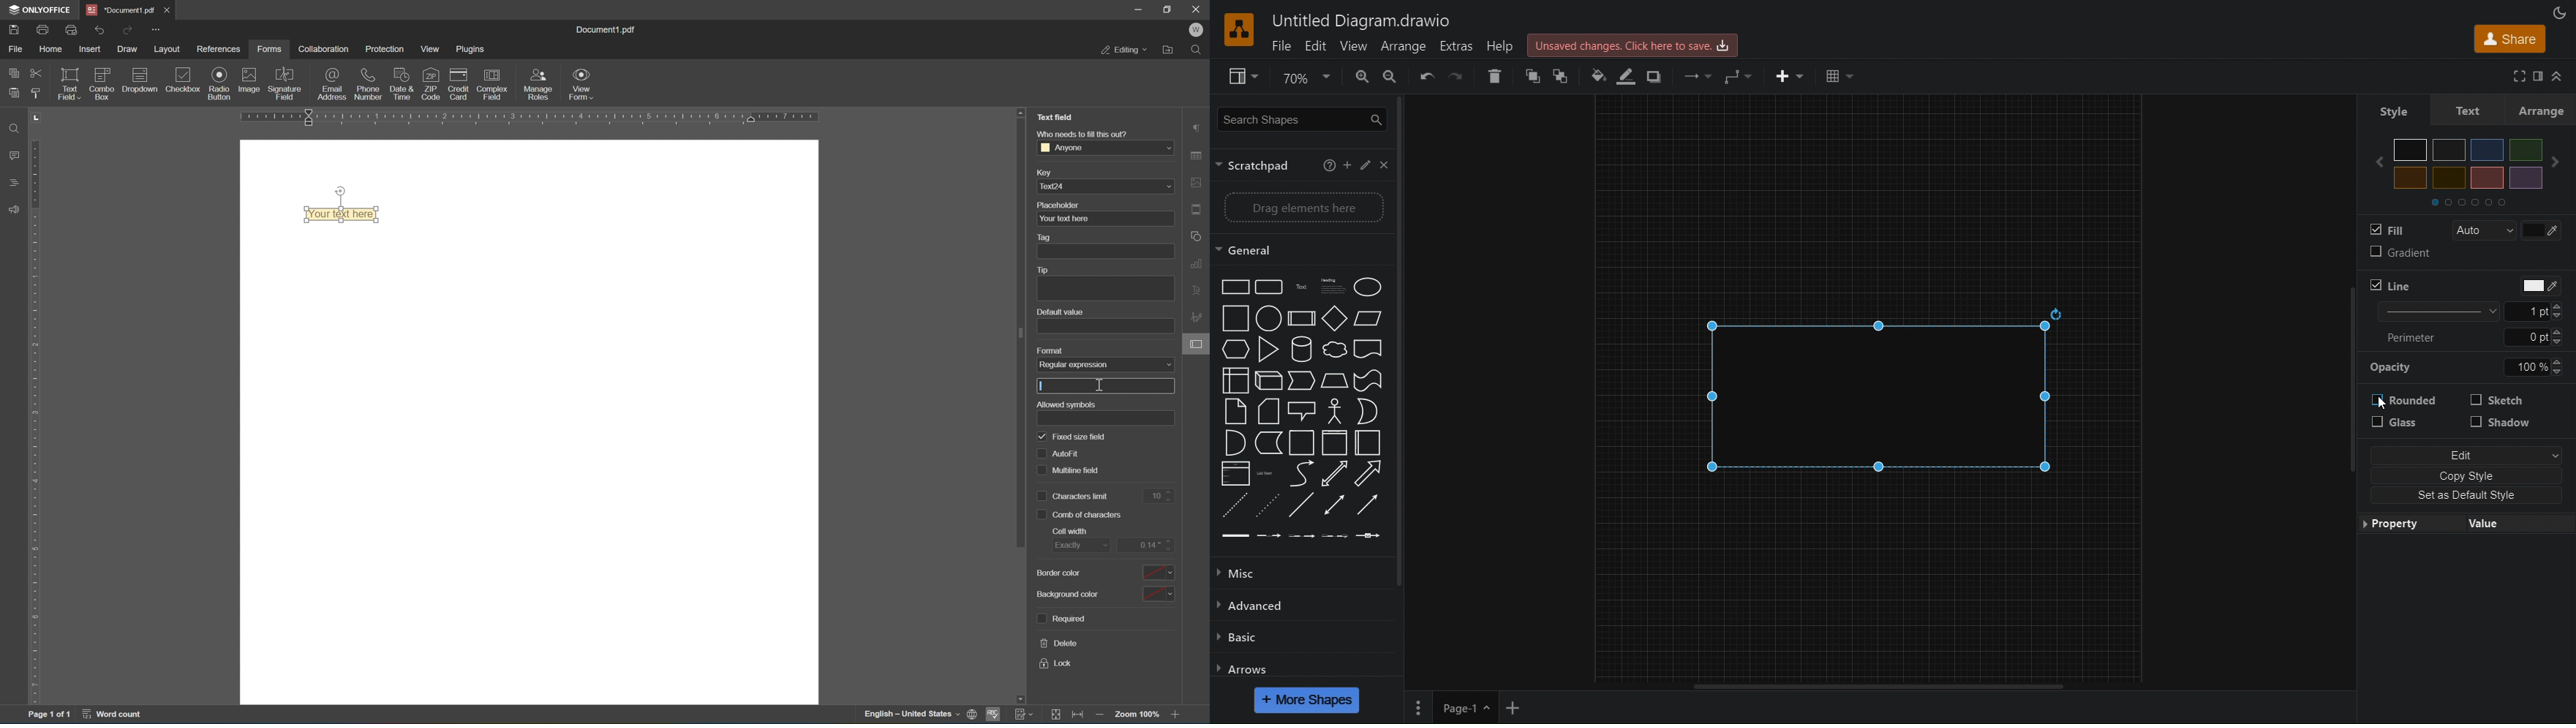  I want to click on default value, so click(1060, 312).